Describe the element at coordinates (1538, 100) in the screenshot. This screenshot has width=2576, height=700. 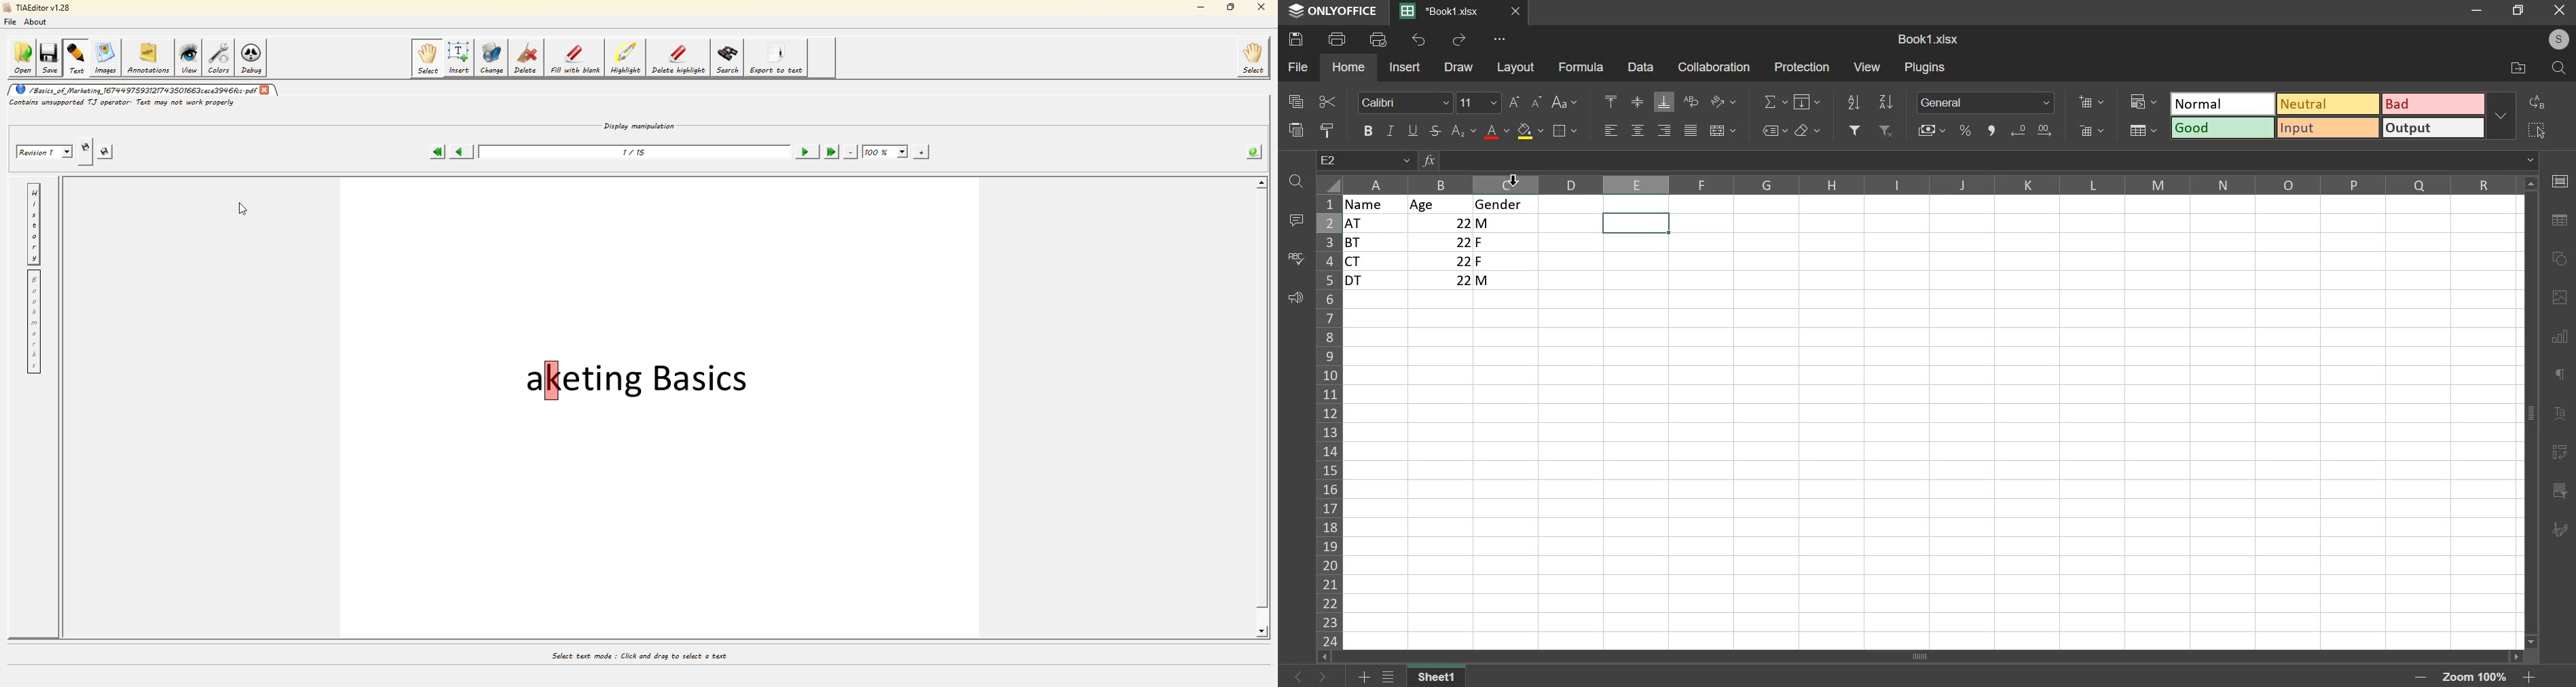
I see `font size decrease` at that location.